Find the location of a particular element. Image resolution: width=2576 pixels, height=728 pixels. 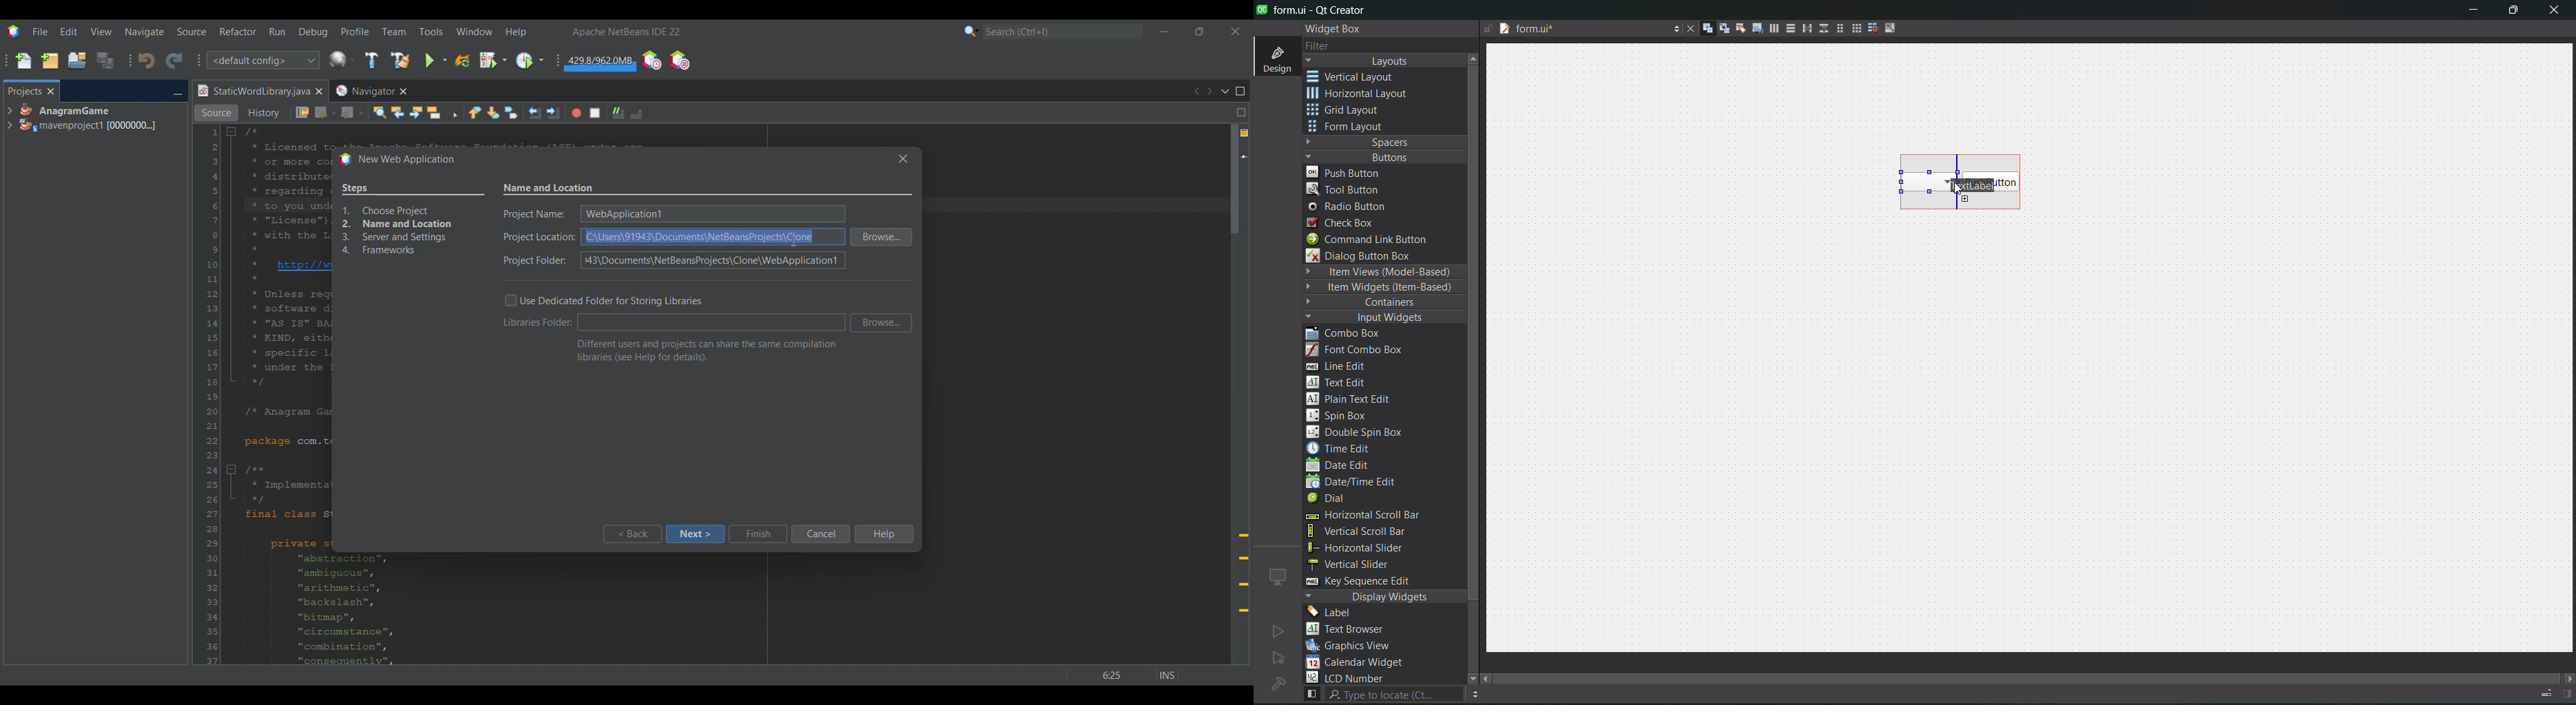

File menu is located at coordinates (40, 31).